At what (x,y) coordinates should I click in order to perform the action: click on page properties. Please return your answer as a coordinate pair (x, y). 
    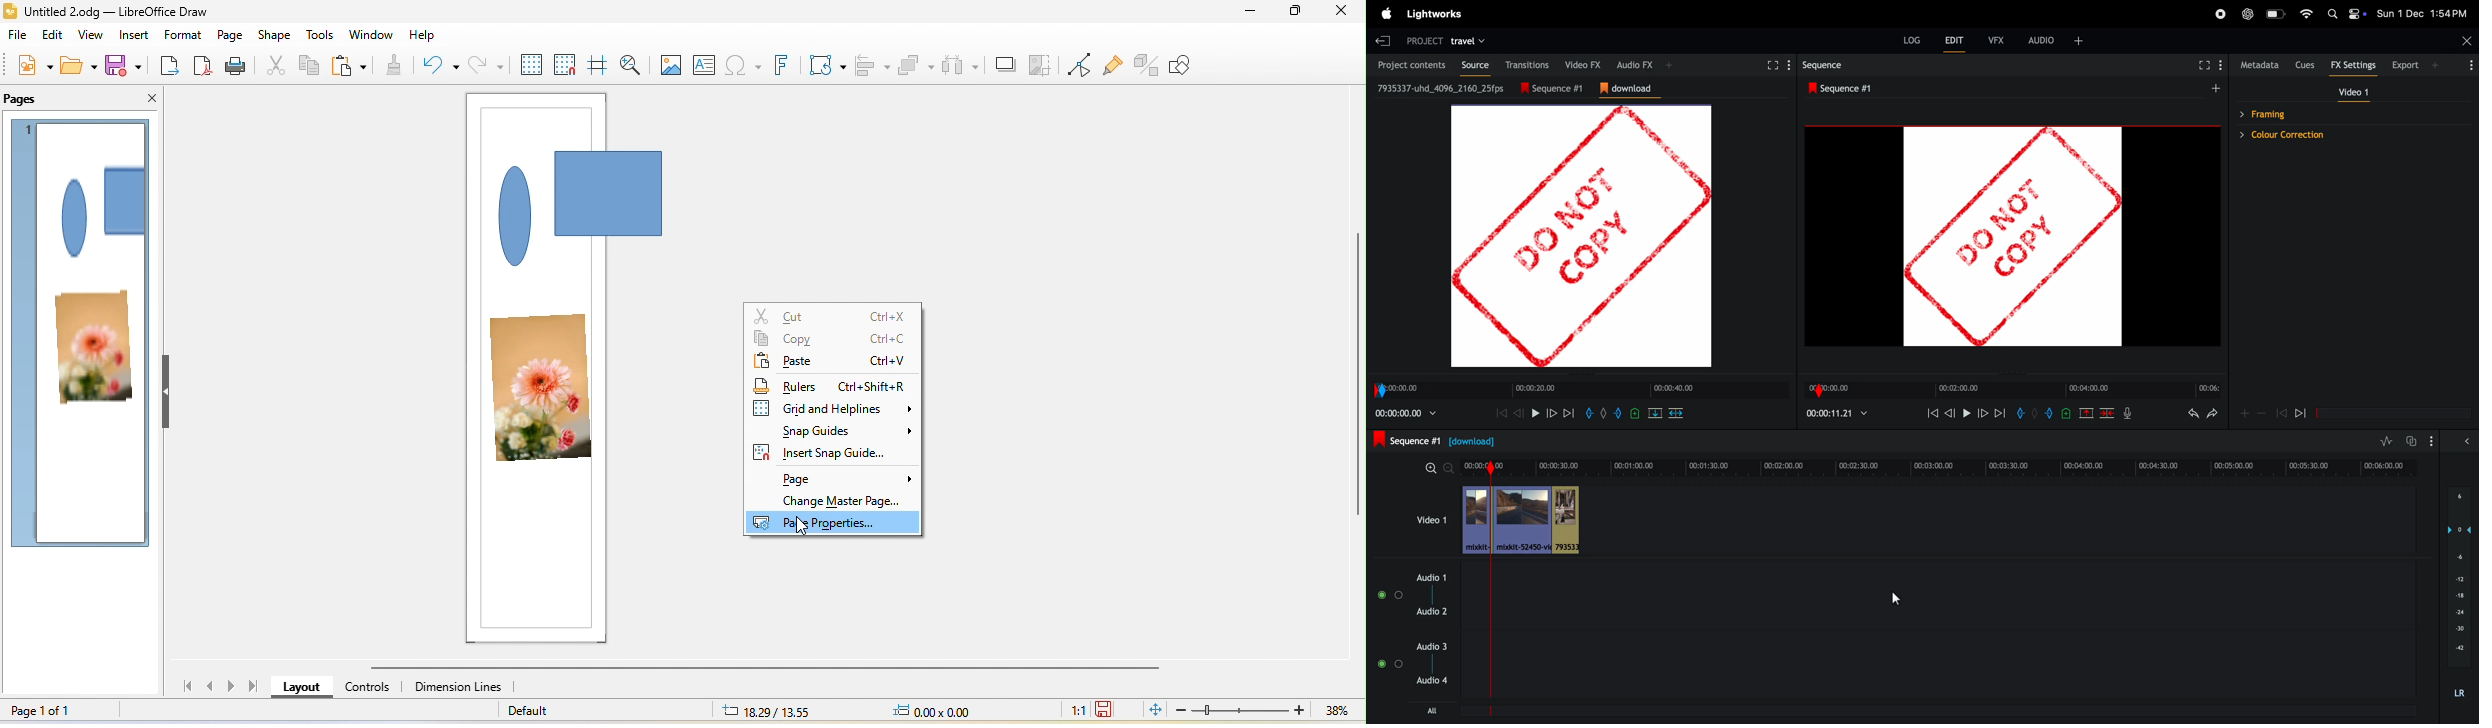
    Looking at the image, I should click on (835, 523).